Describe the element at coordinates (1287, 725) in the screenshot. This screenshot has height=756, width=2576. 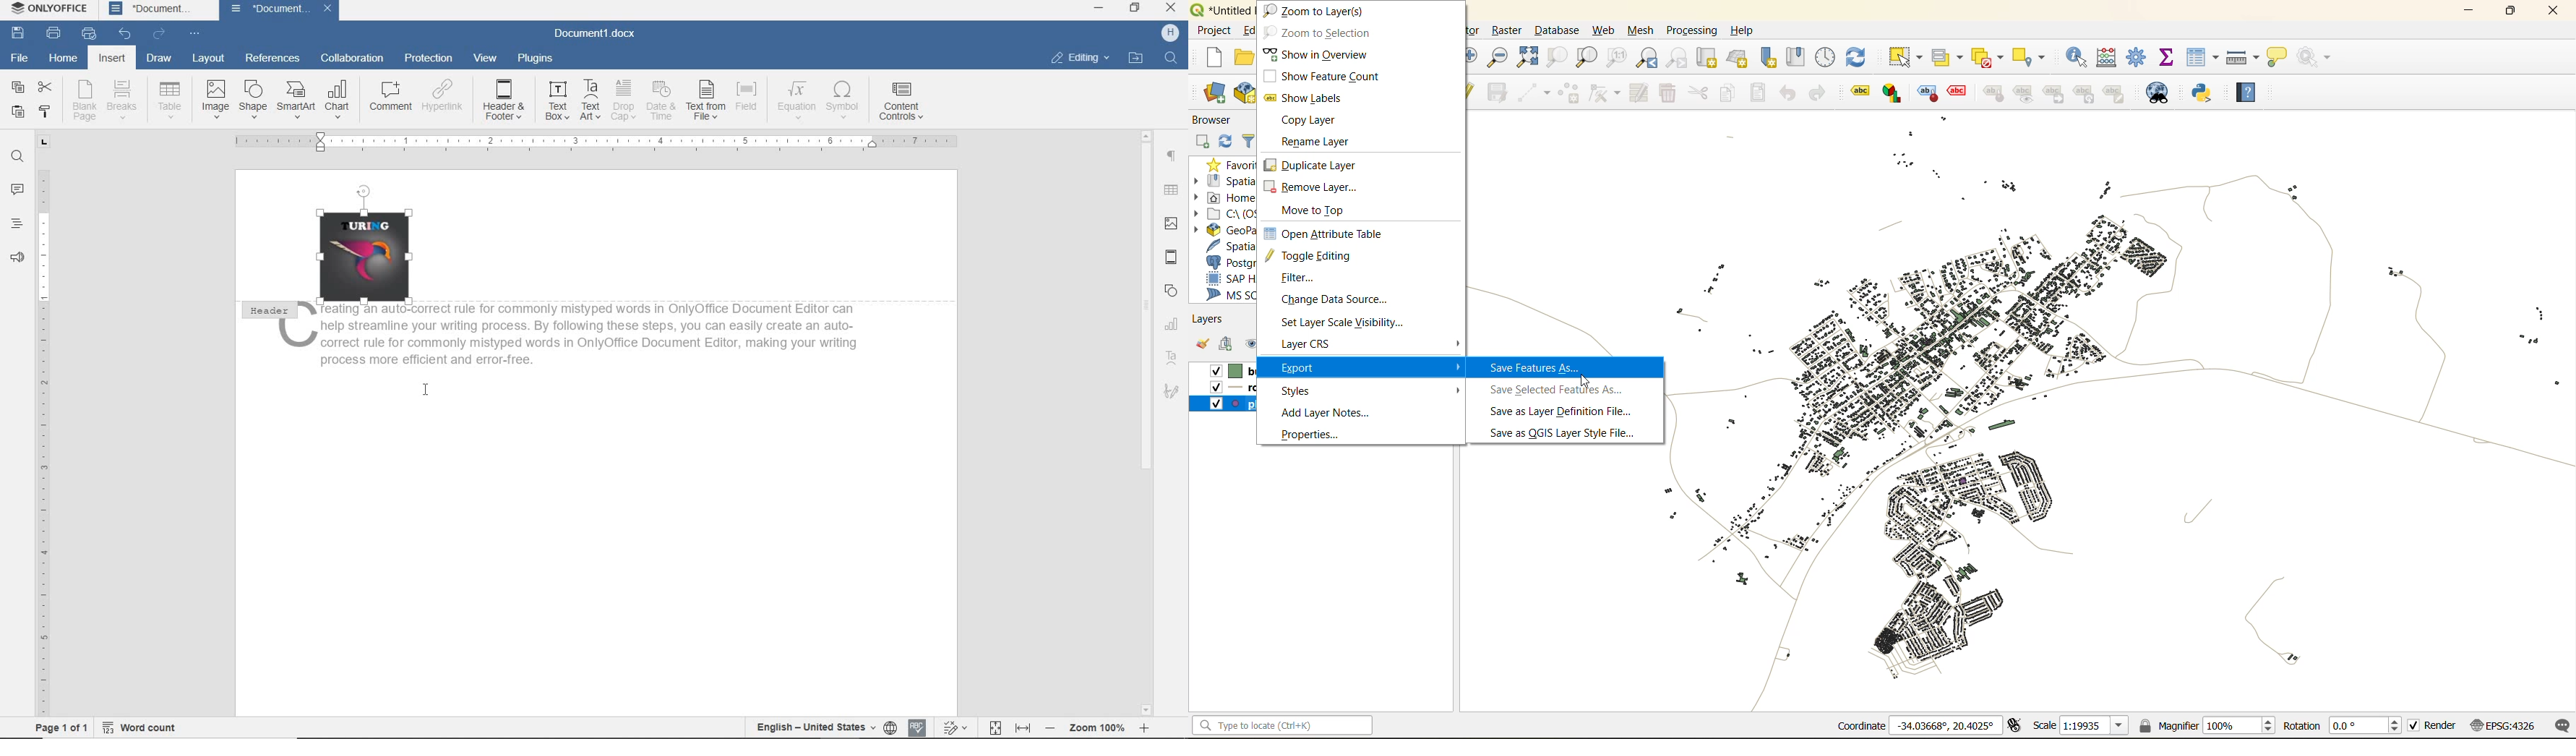
I see `statusbar` at that location.